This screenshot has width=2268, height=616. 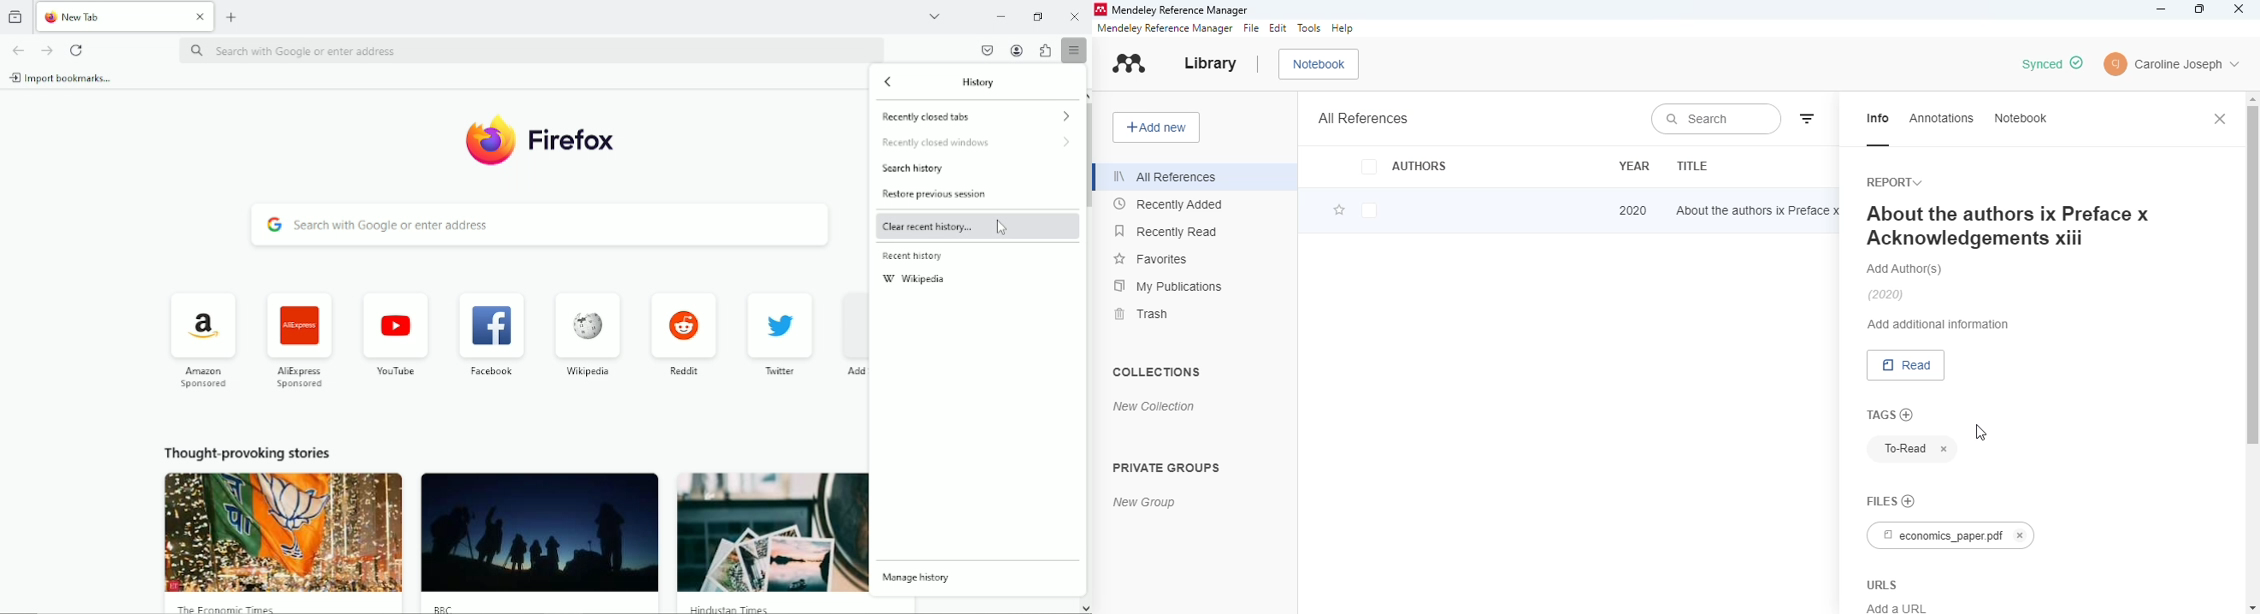 I want to click on Reload current page, so click(x=77, y=49).